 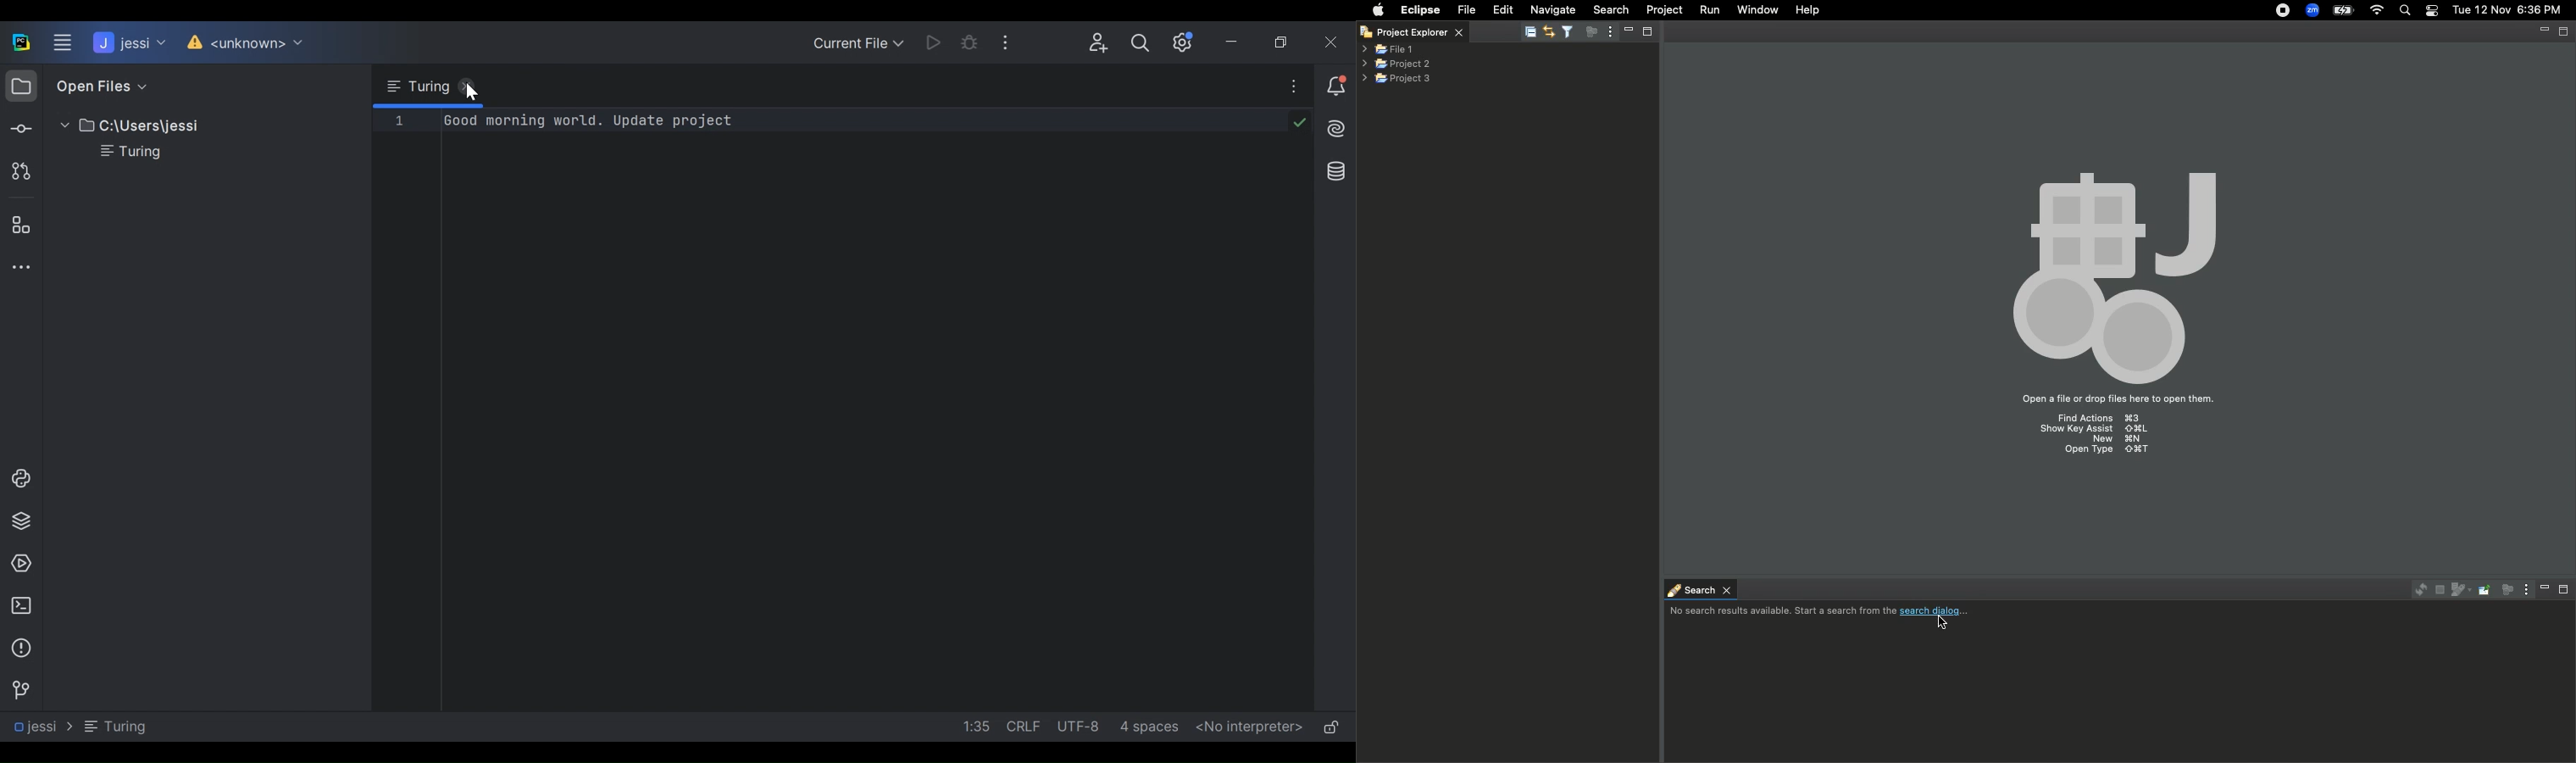 I want to click on Edit, so click(x=1503, y=10).